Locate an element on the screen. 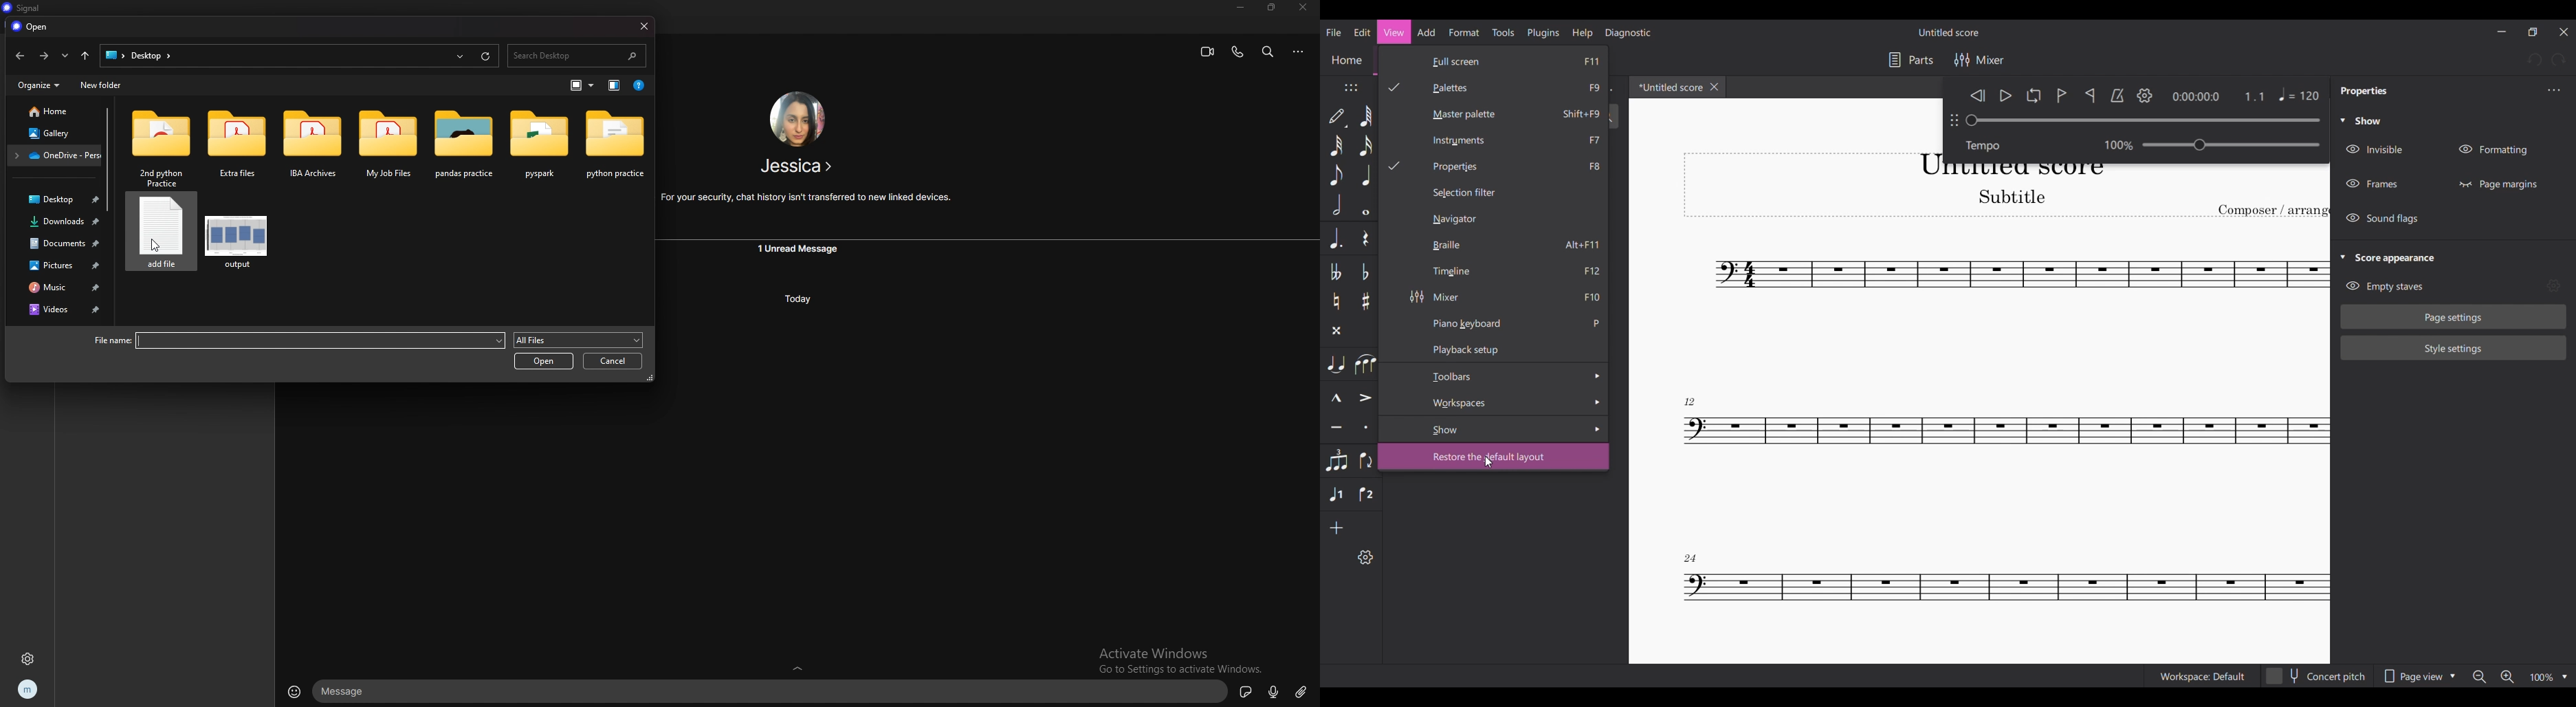 The width and height of the screenshot is (2576, 728). refresh is located at coordinates (487, 56).